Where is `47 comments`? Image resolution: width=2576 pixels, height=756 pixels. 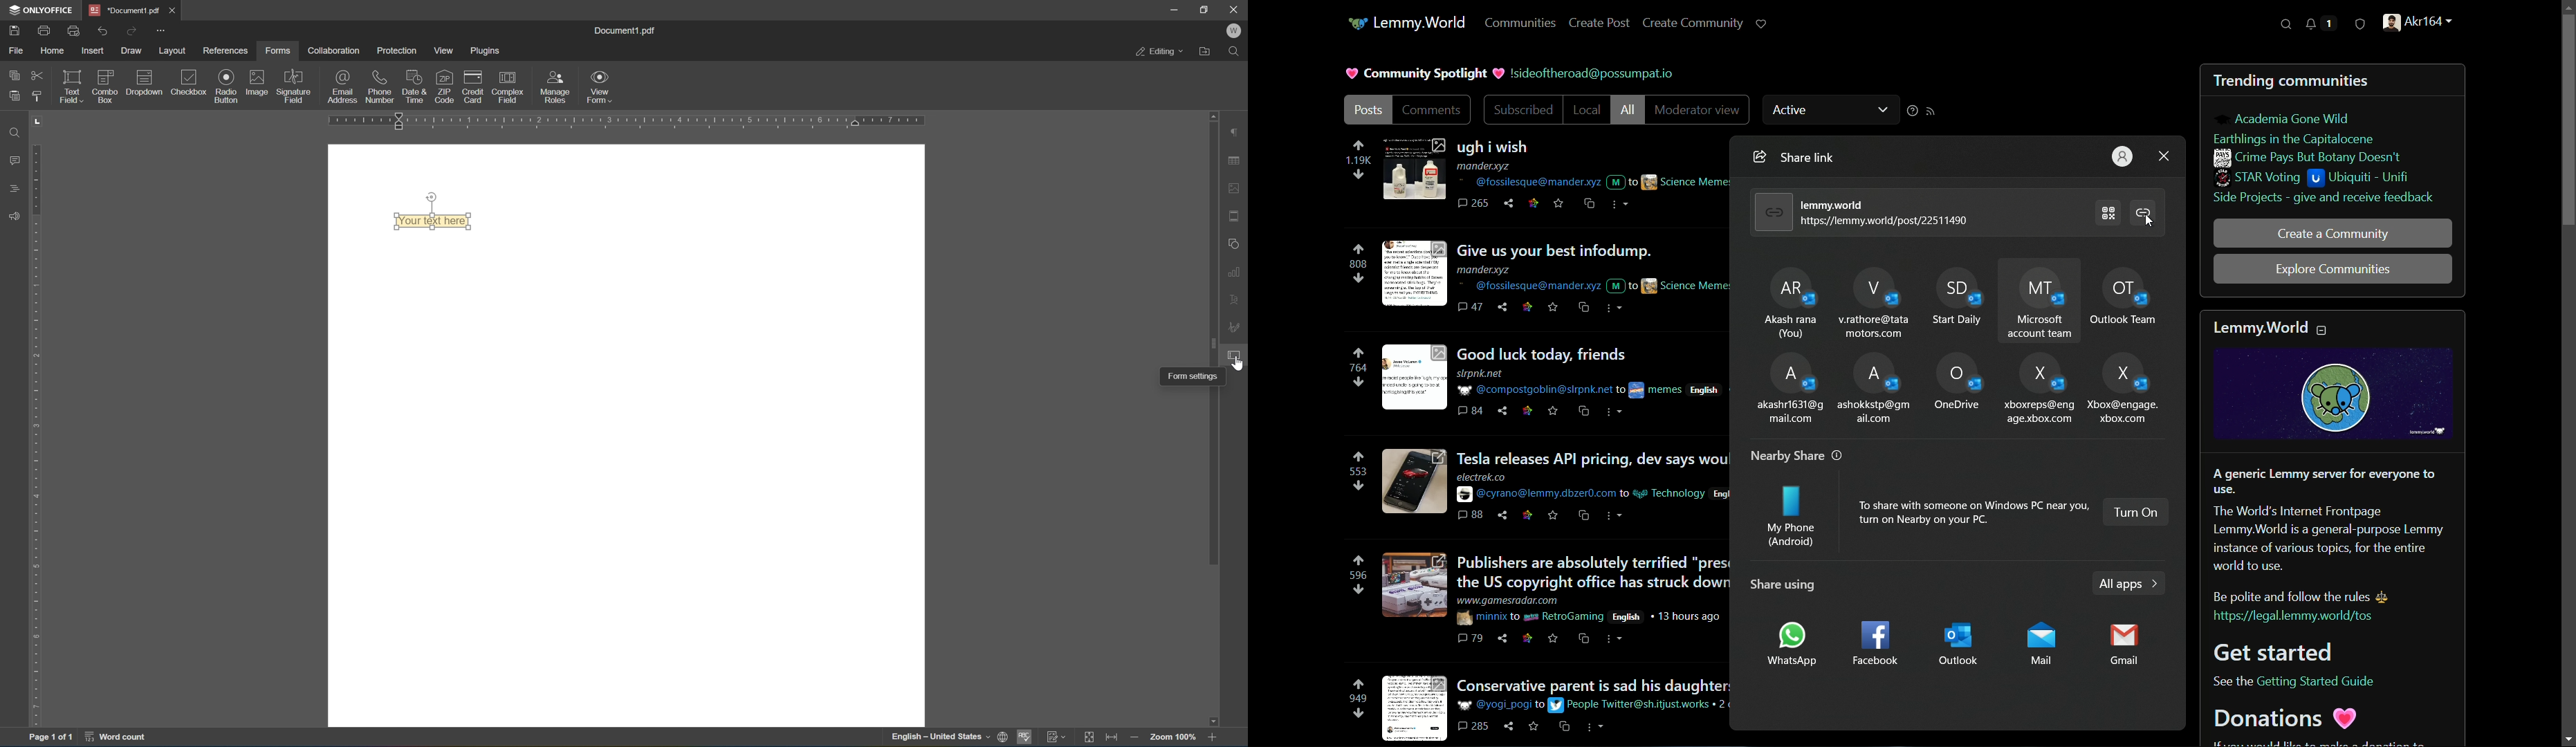
47 comments is located at coordinates (1470, 307).